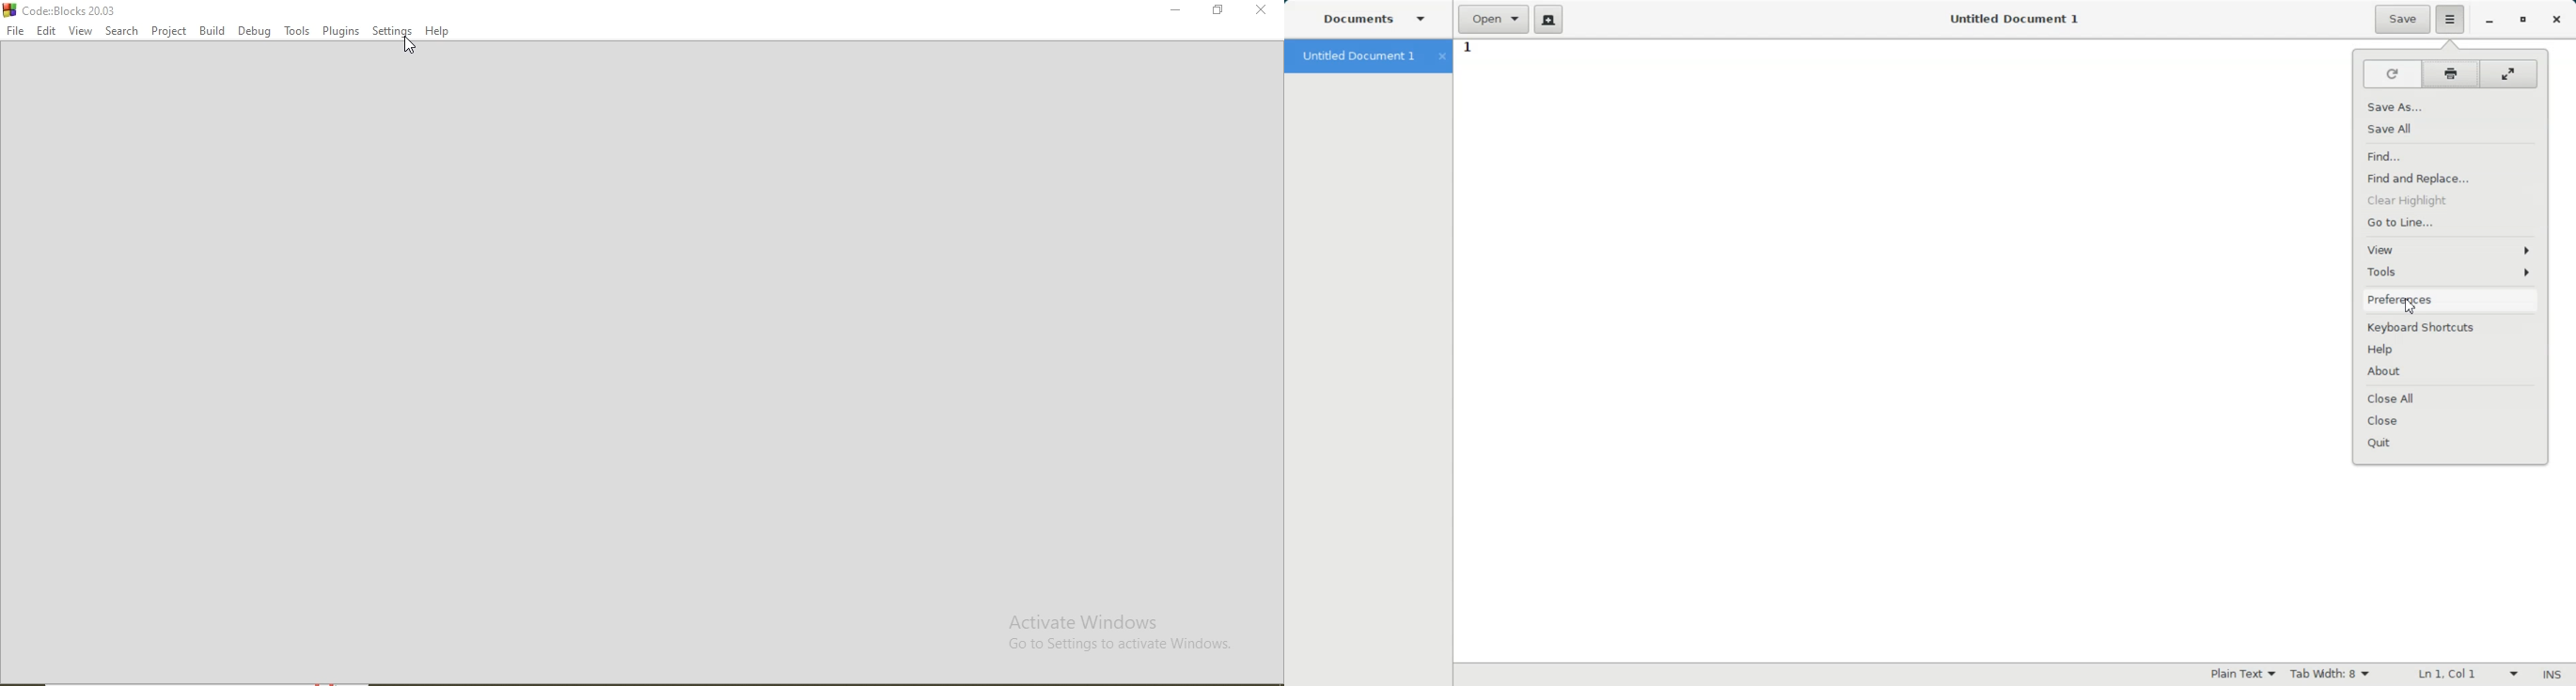  I want to click on Debug , so click(256, 30).